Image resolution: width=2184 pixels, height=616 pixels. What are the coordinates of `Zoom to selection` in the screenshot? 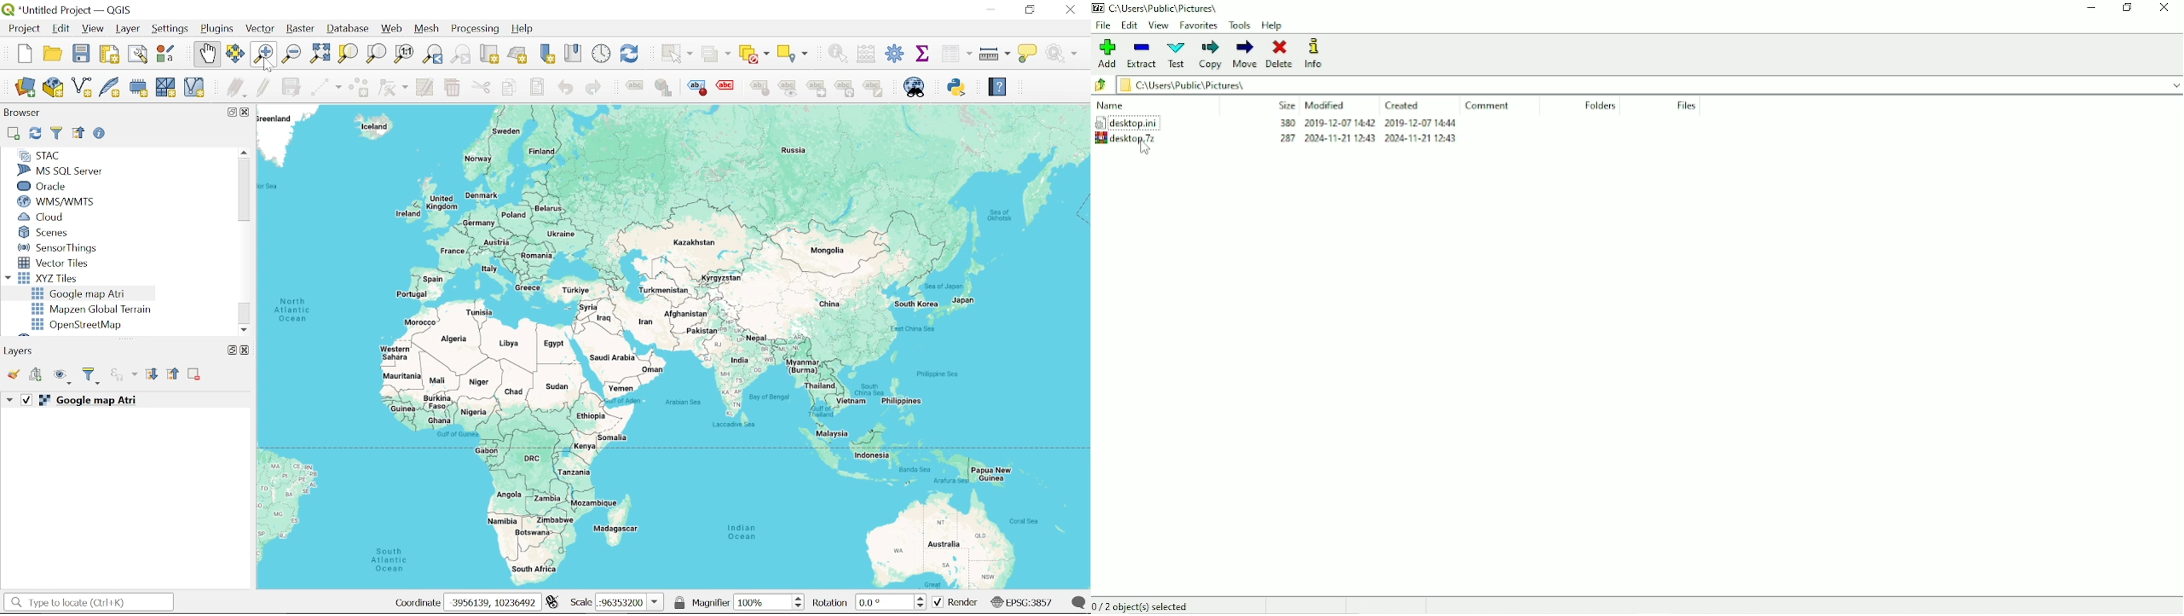 It's located at (347, 53).